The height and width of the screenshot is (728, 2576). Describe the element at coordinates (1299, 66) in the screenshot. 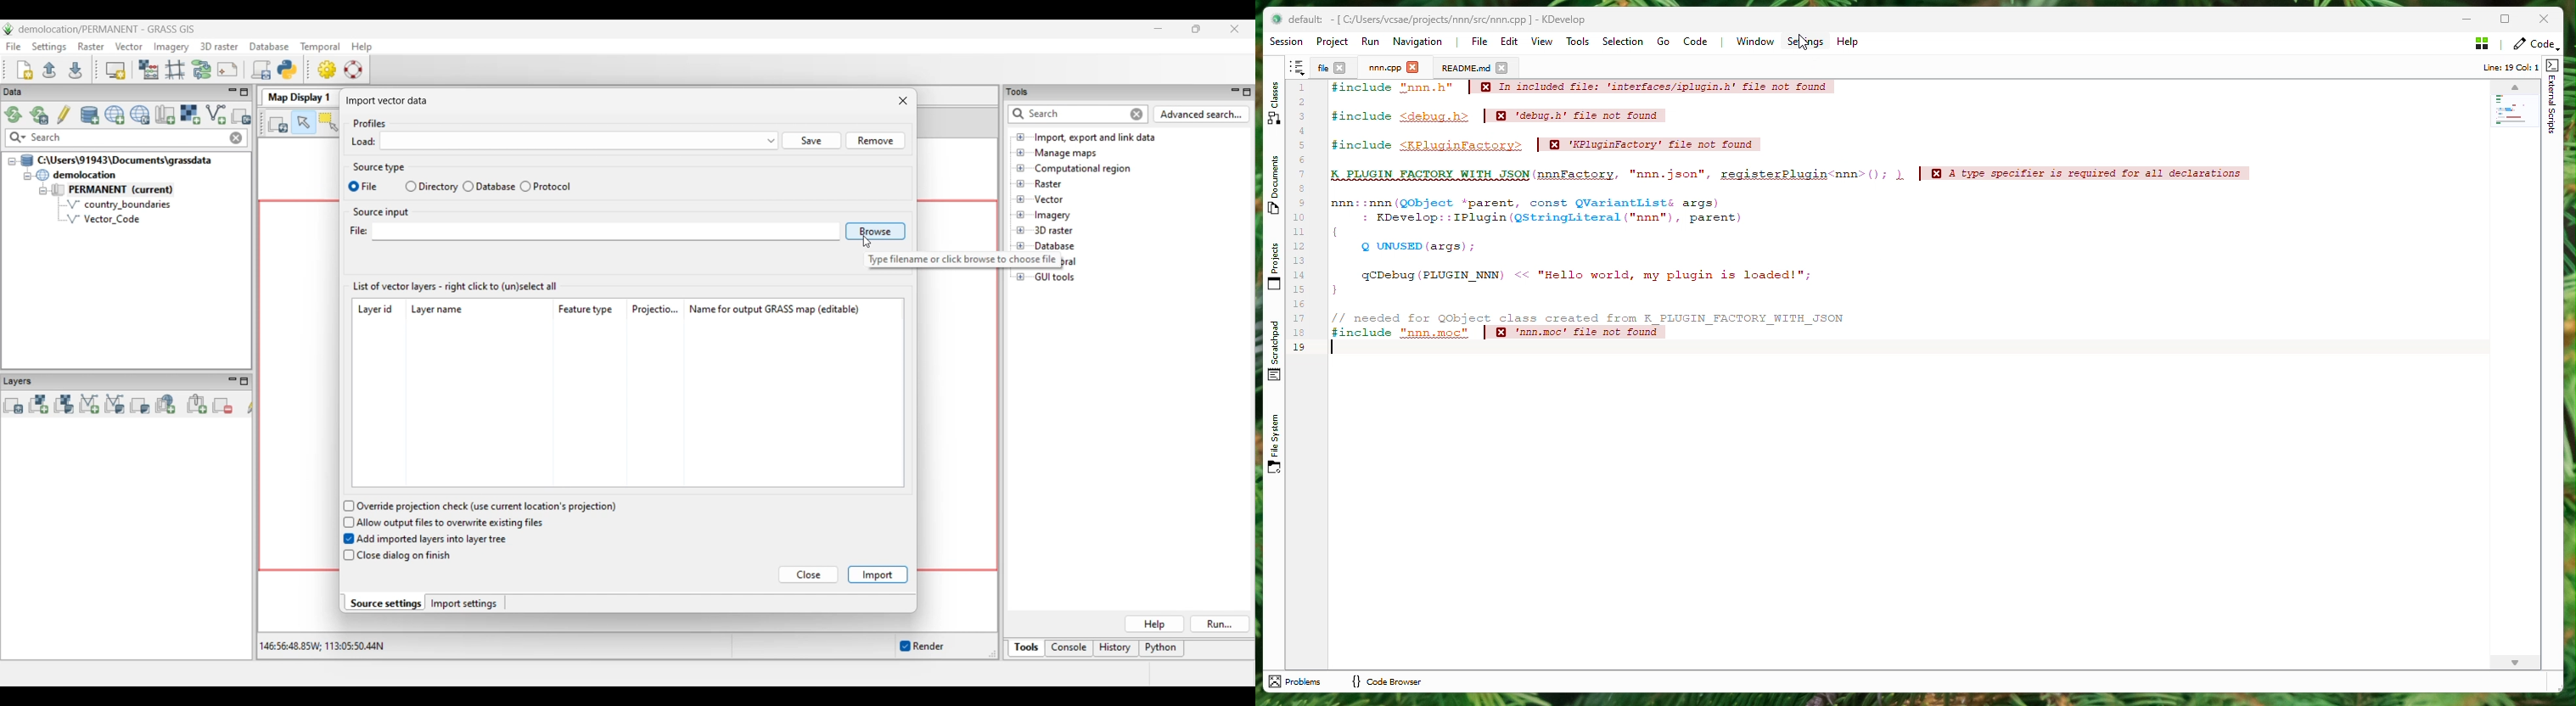

I see `Shortcut` at that location.